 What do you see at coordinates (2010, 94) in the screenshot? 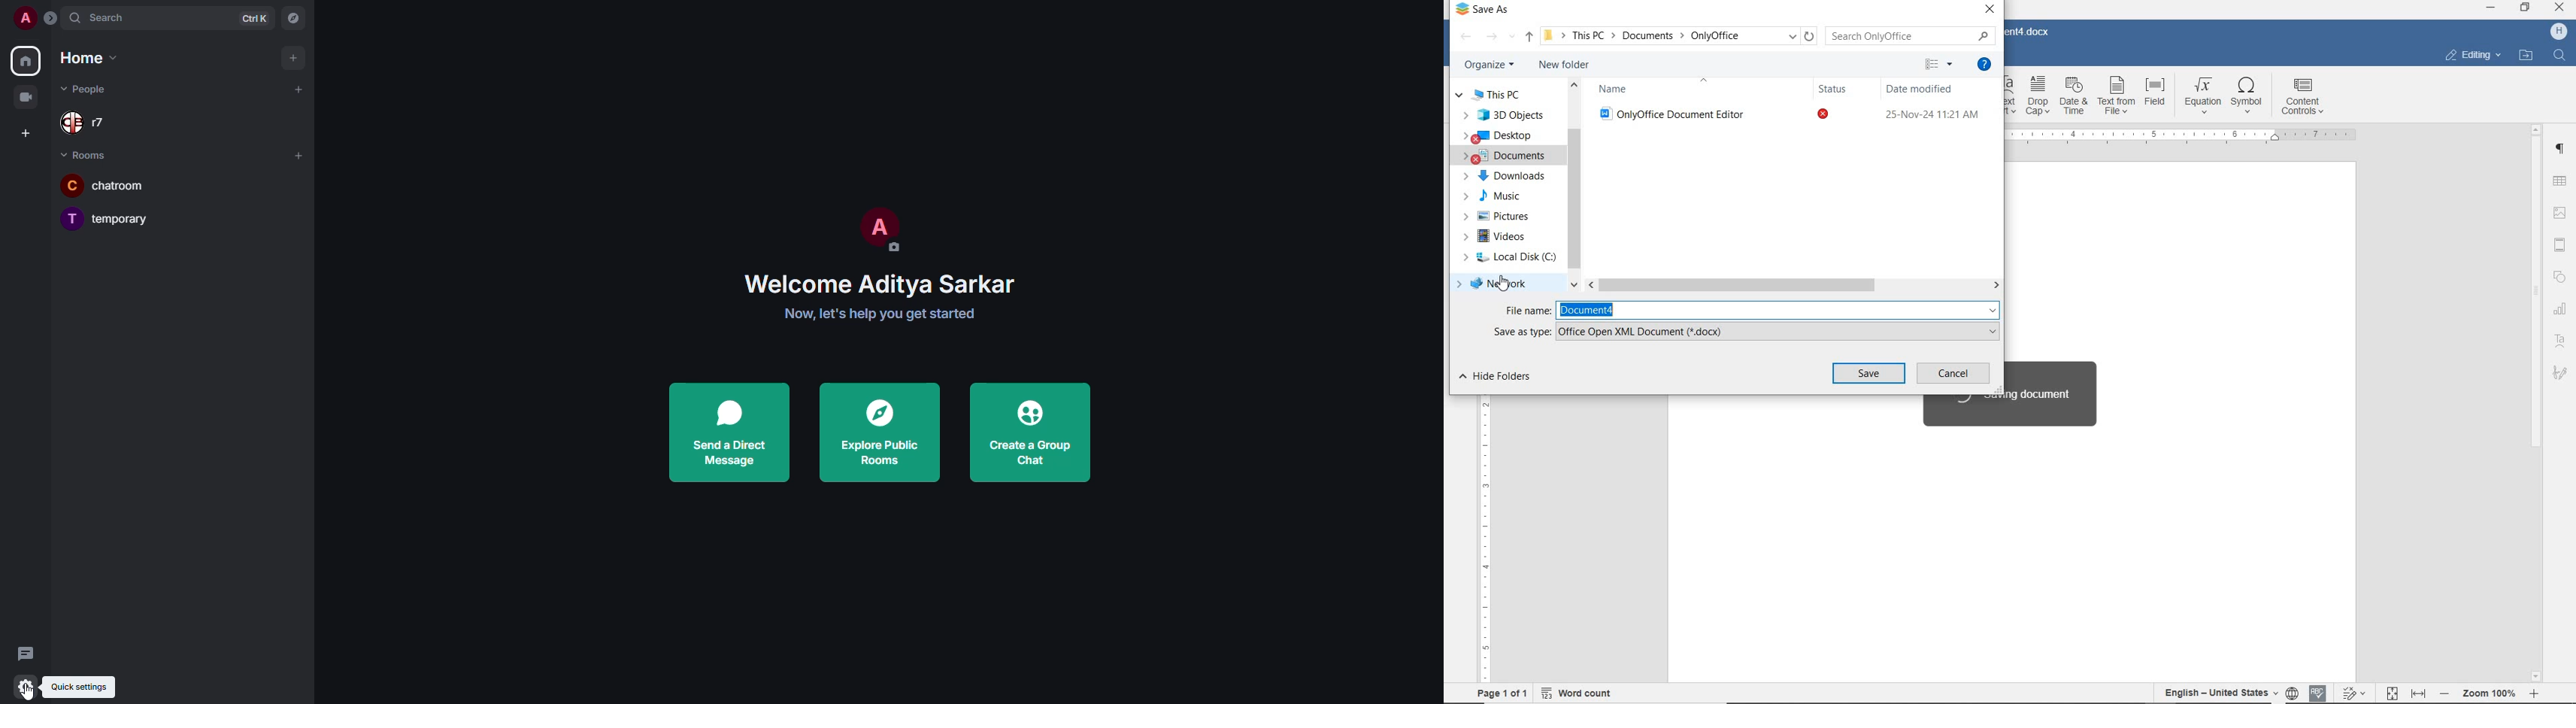
I see `Text Art` at bounding box center [2010, 94].